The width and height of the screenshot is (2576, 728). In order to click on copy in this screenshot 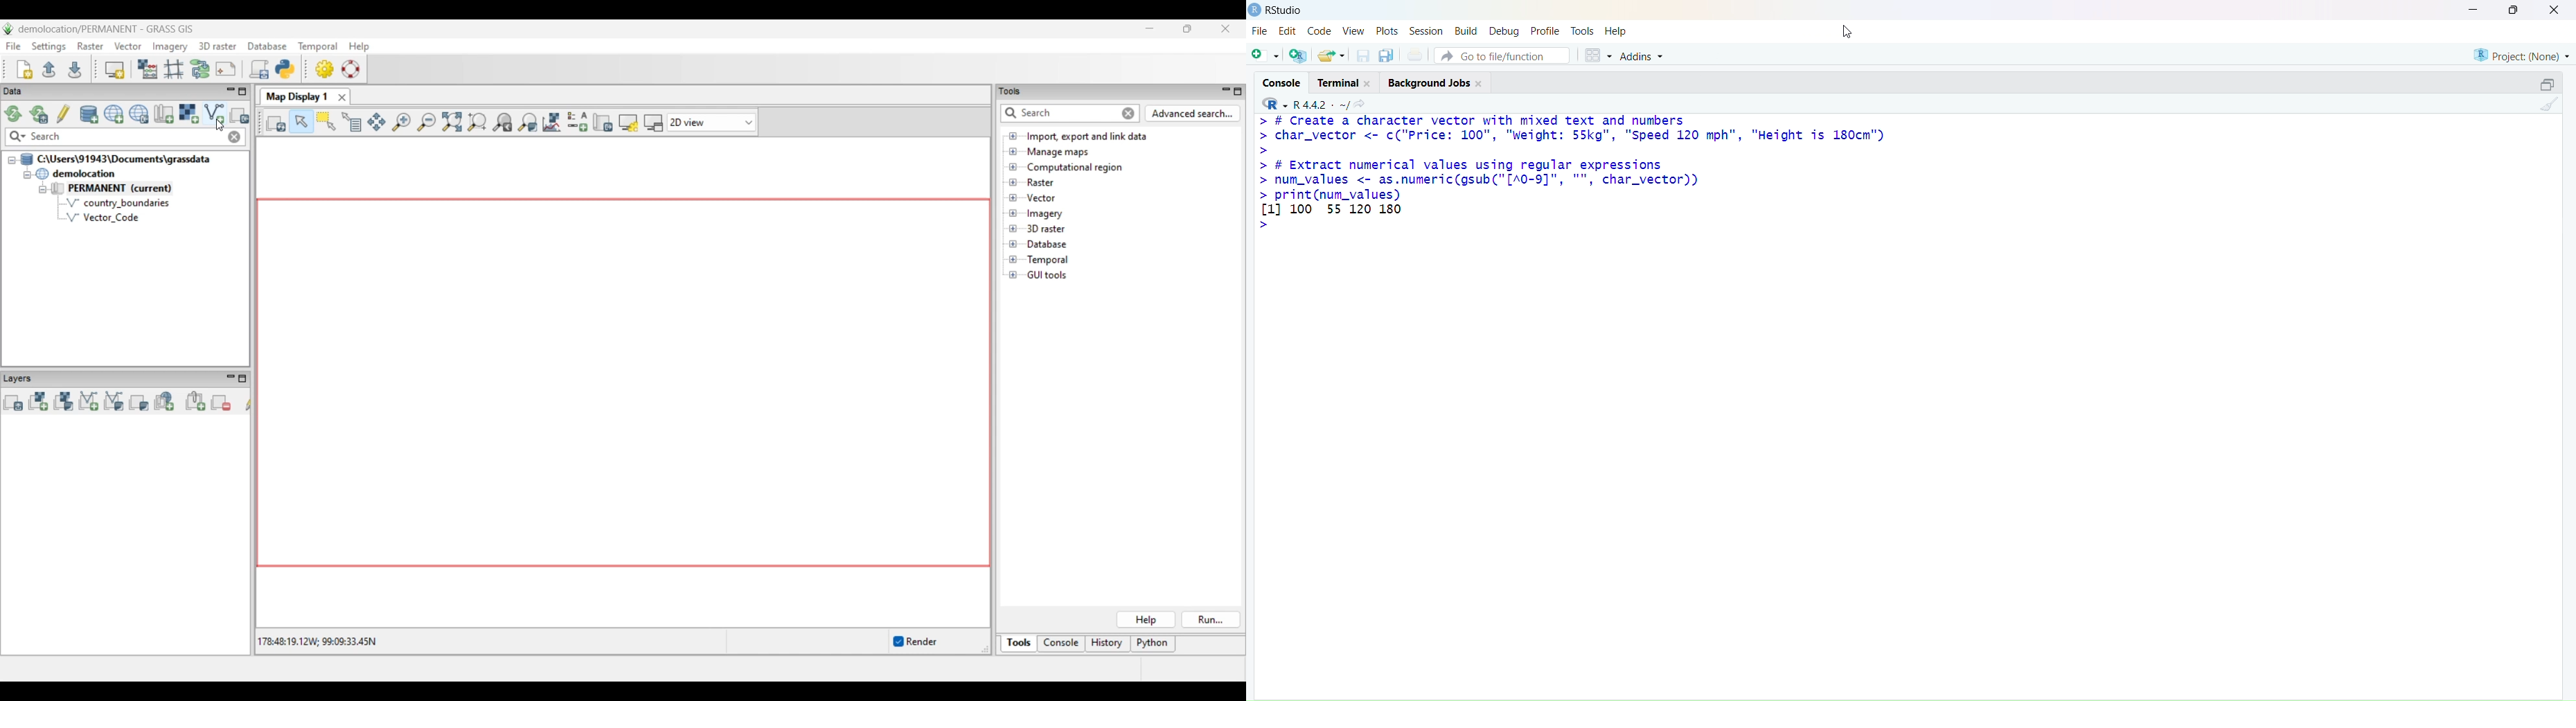, I will do `click(1386, 55)`.